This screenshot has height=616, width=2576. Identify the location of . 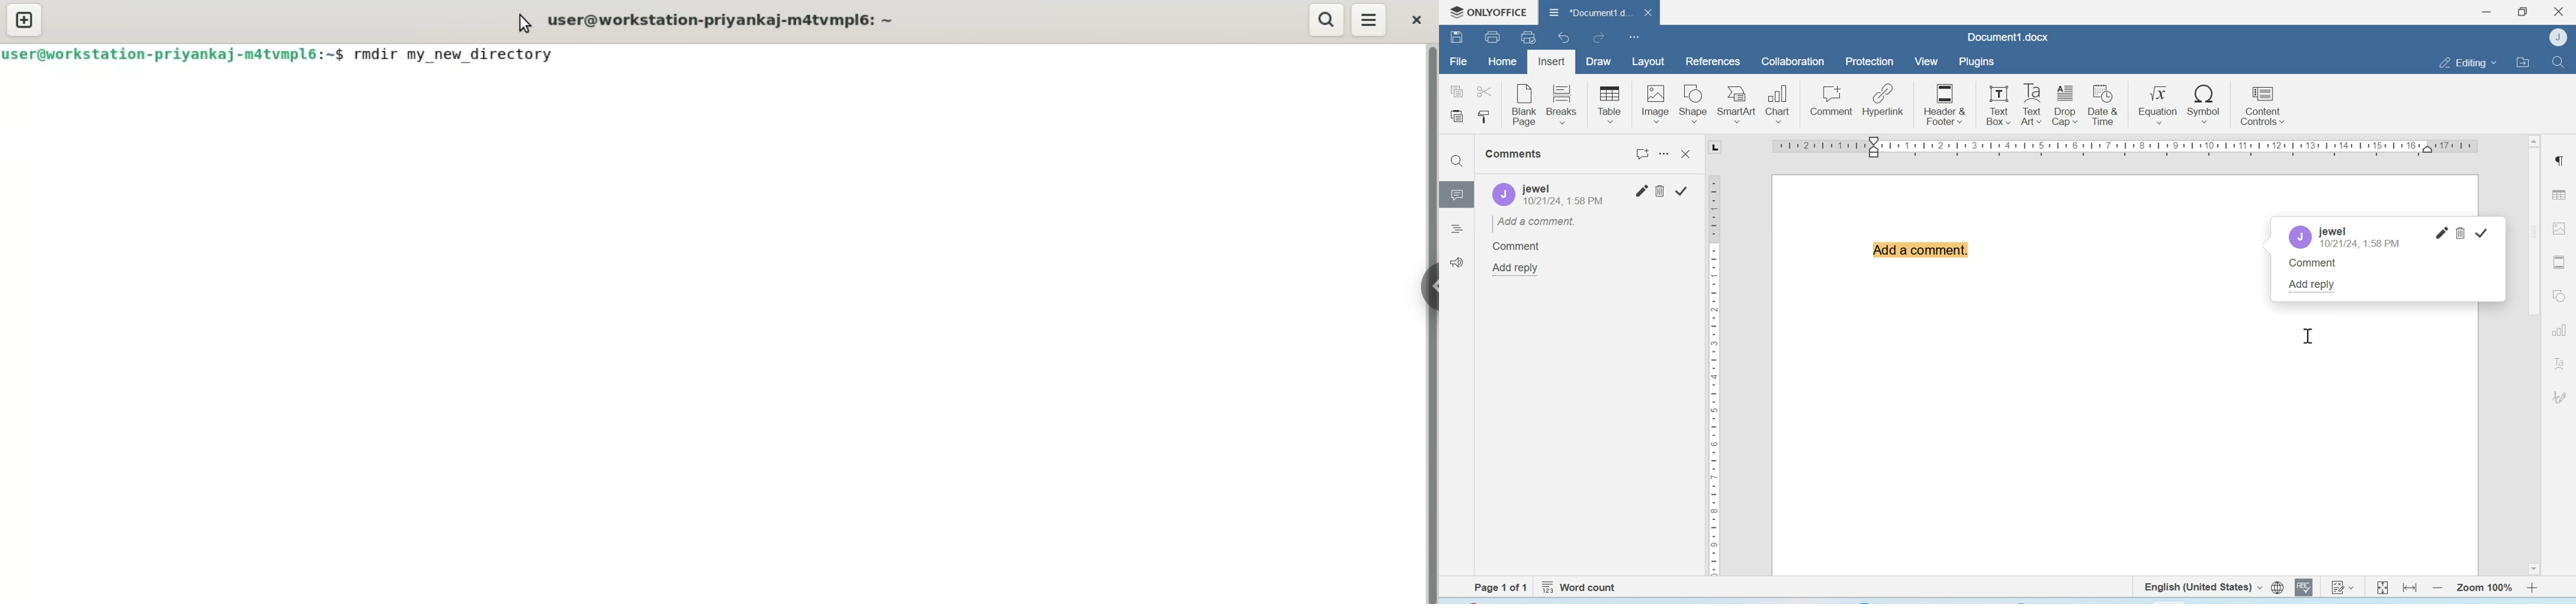
(2558, 37).